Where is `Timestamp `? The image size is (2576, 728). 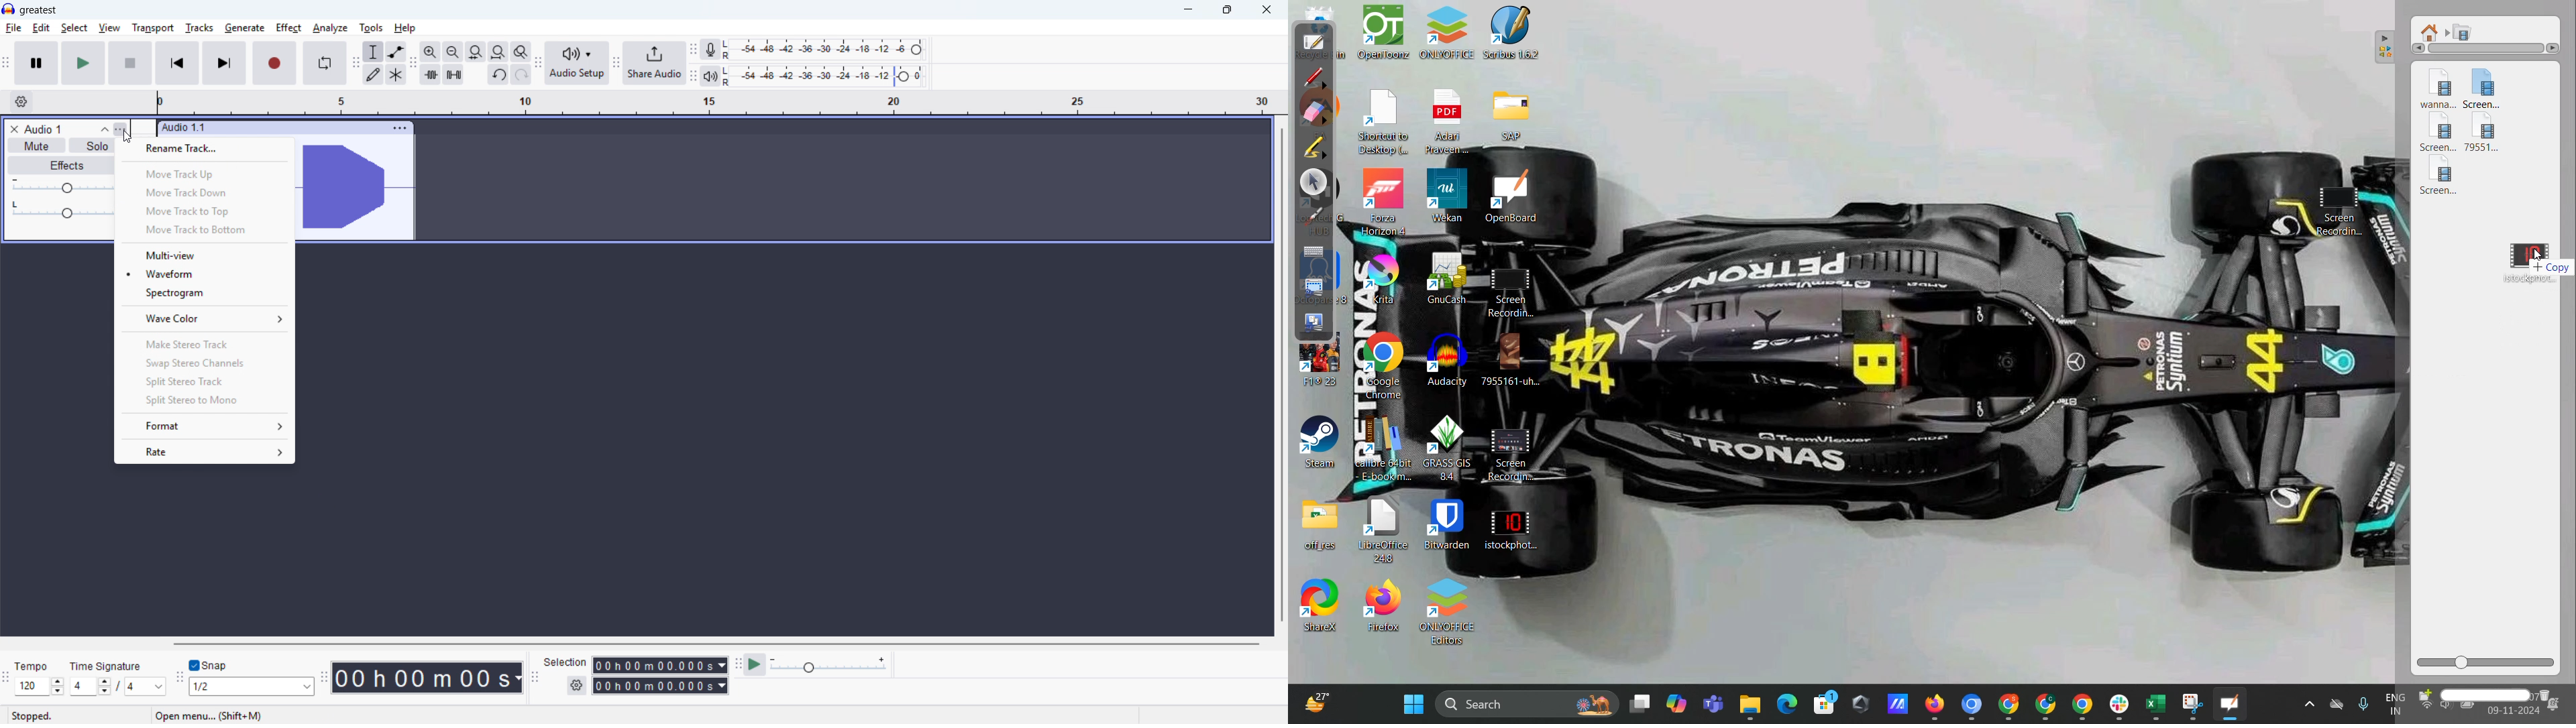
Timestamp  is located at coordinates (428, 678).